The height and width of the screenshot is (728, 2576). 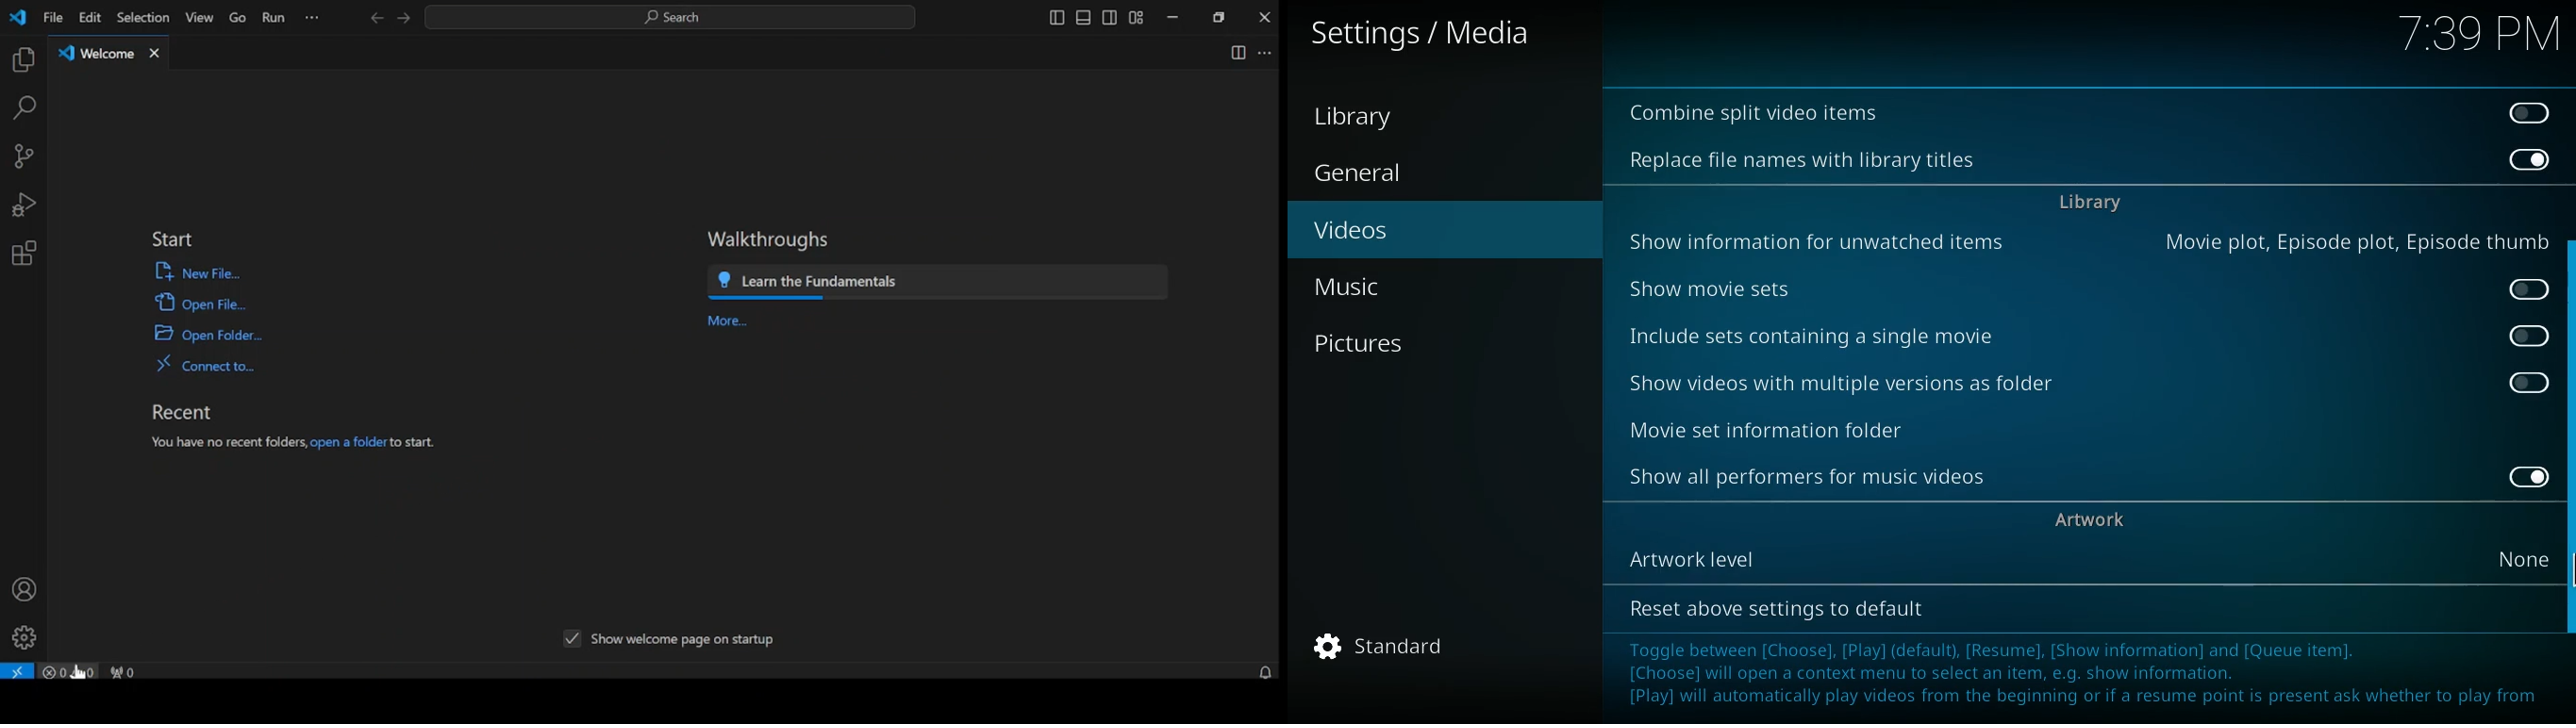 I want to click on General, so click(x=1380, y=174).